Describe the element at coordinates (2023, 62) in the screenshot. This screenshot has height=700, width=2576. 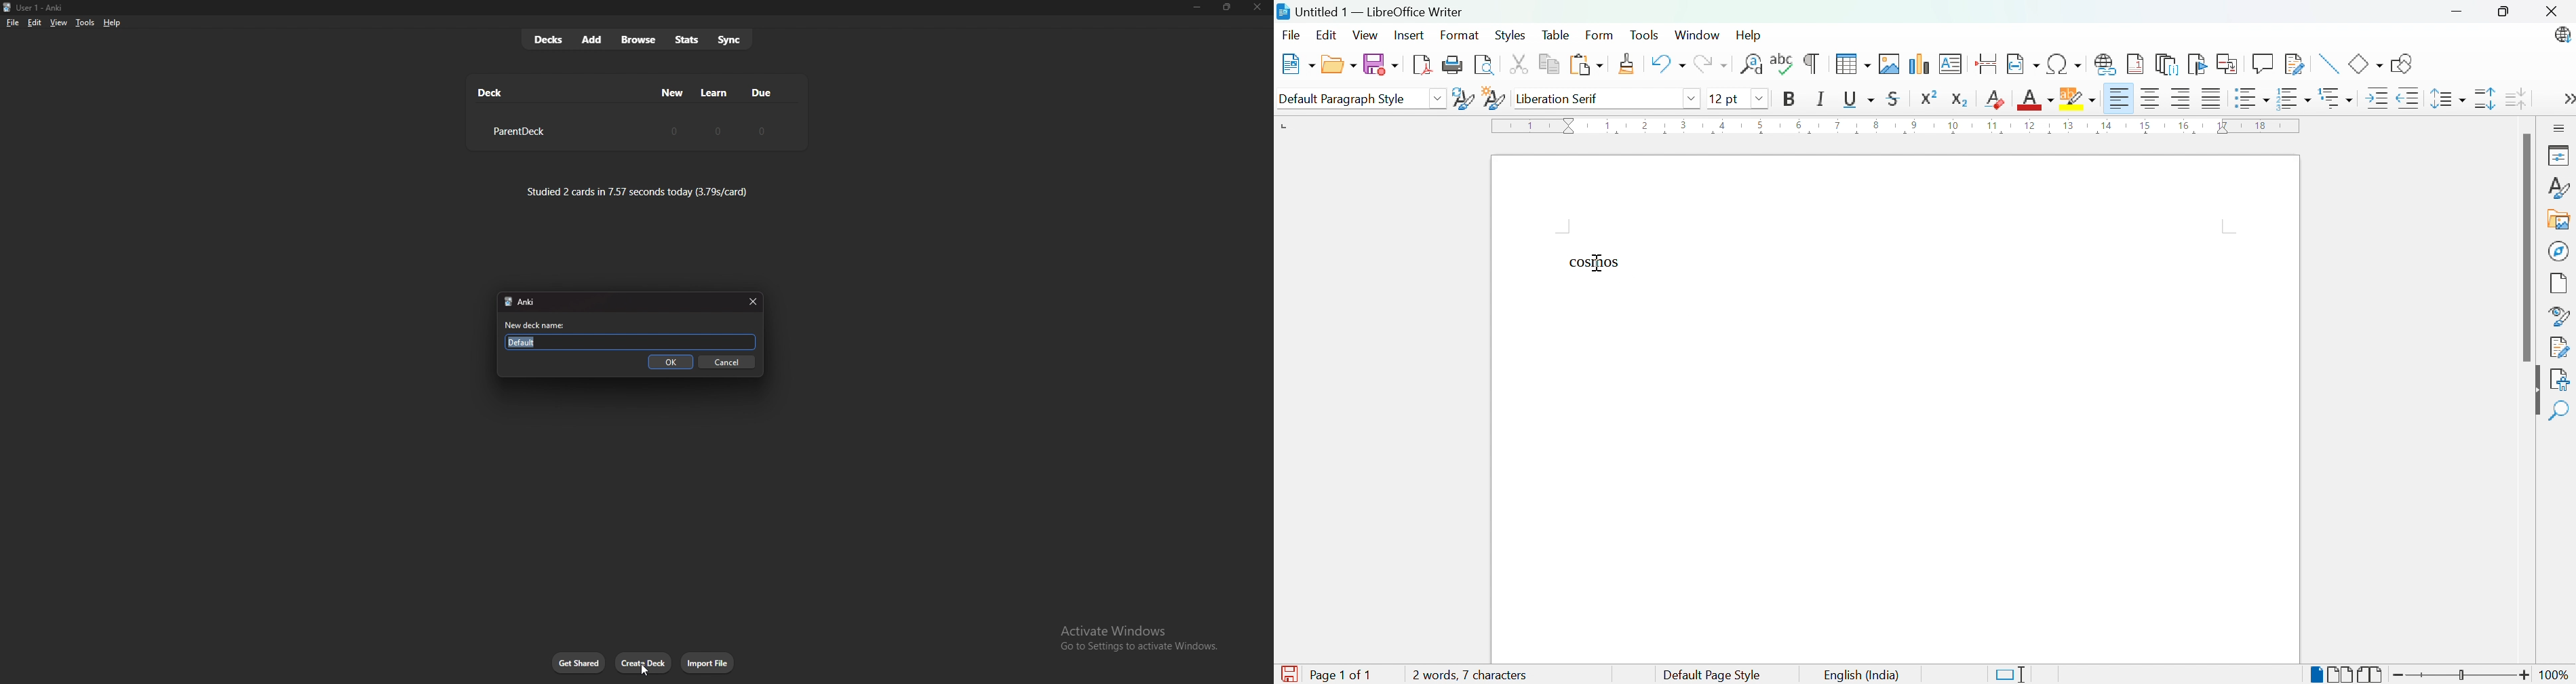
I see `Insert field` at that location.